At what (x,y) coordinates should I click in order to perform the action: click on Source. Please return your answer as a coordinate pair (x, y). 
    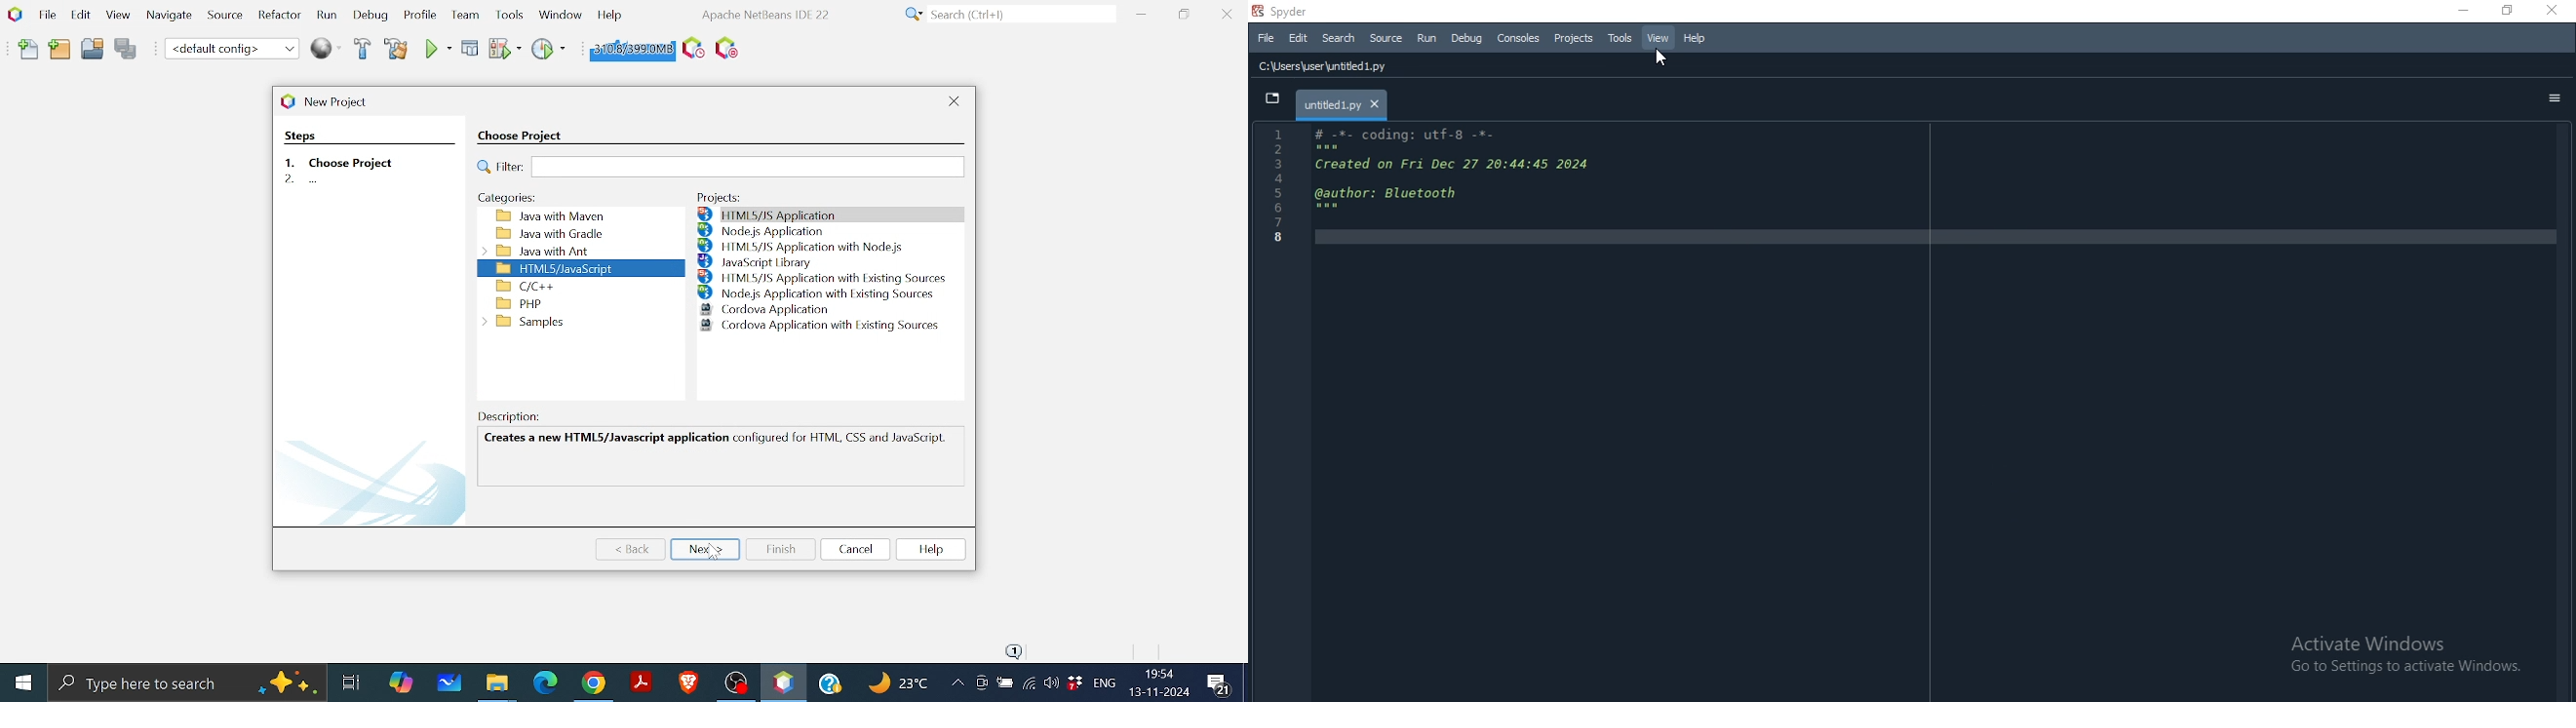
    Looking at the image, I should click on (1387, 38).